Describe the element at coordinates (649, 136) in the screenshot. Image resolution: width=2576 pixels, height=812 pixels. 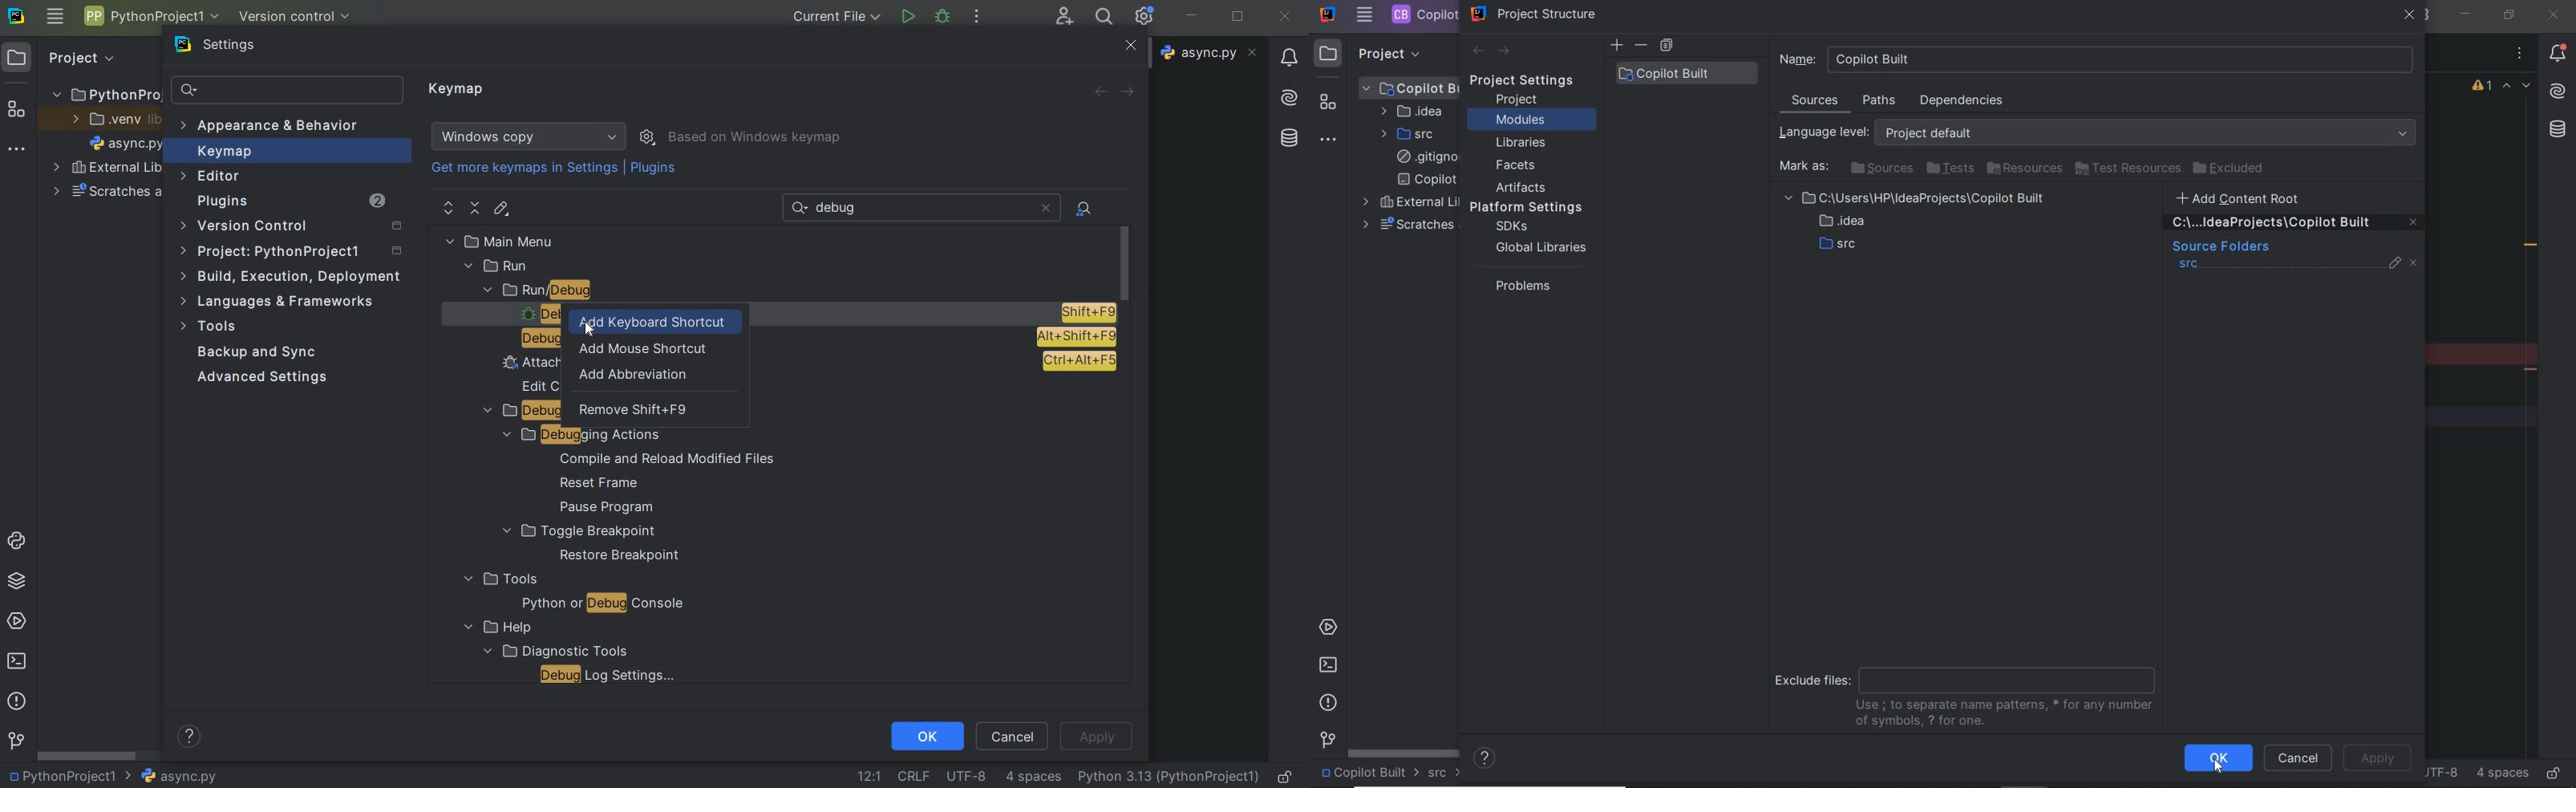
I see `show scheme actions` at that location.